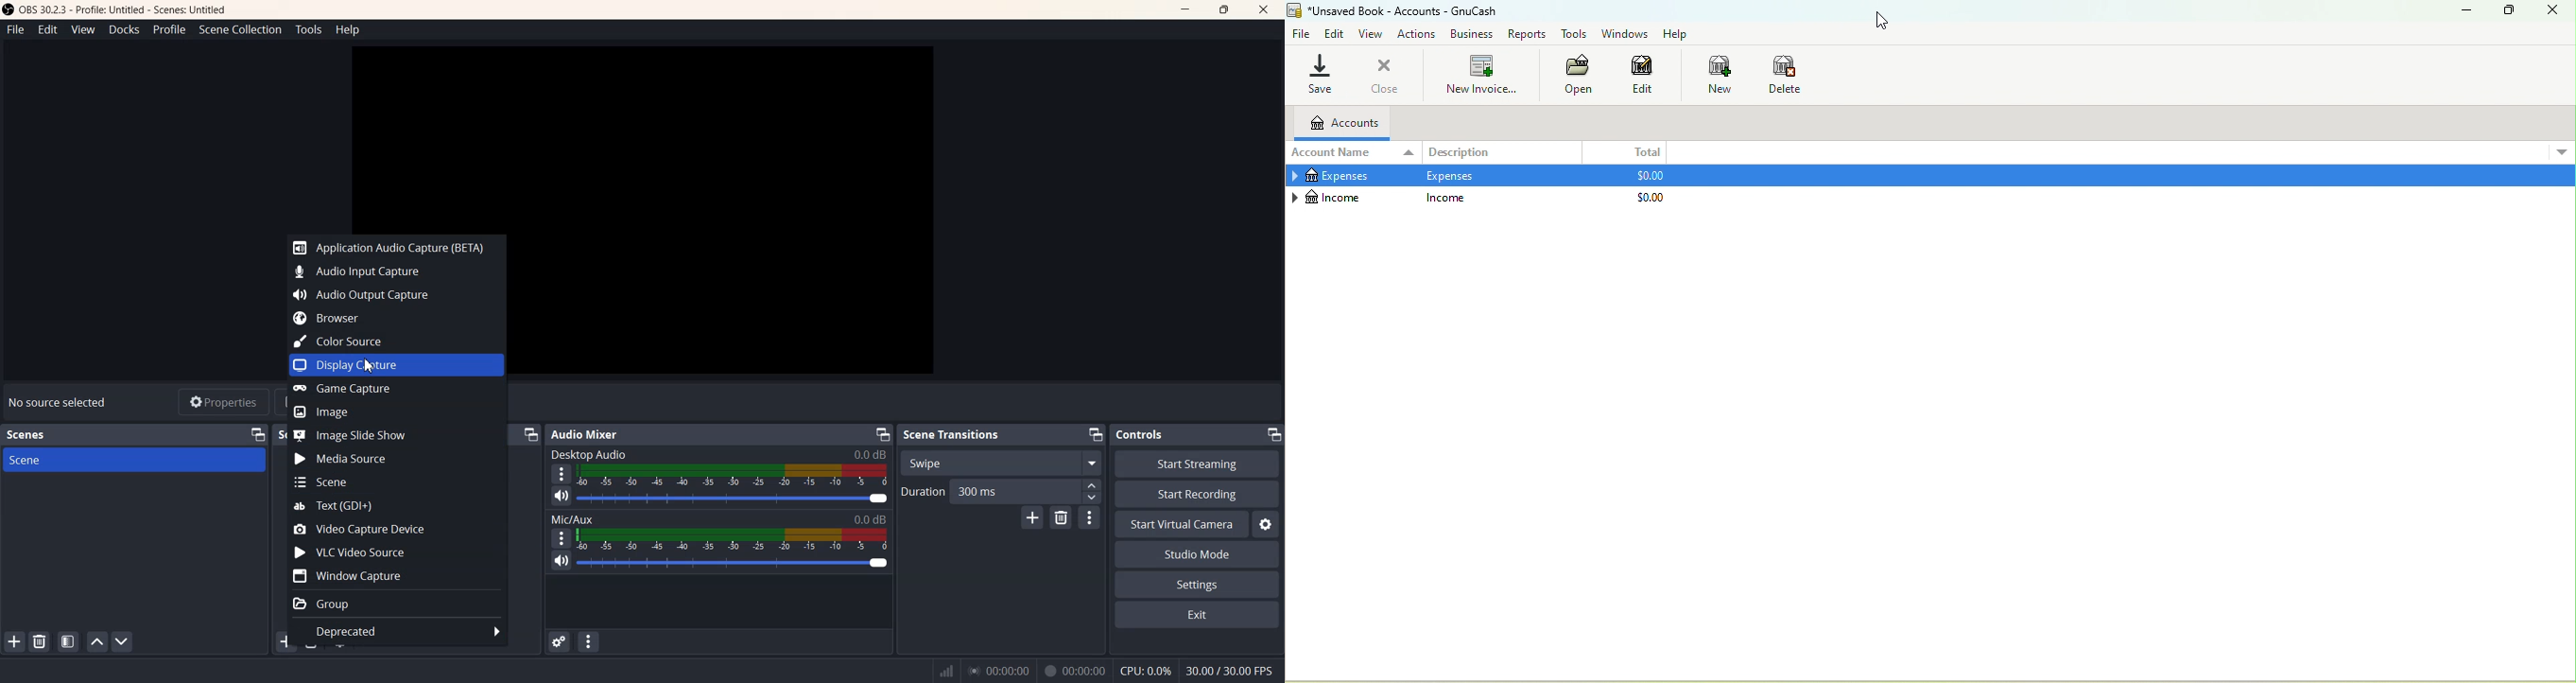  Describe the element at coordinates (1196, 556) in the screenshot. I see `Studio Mode` at that location.